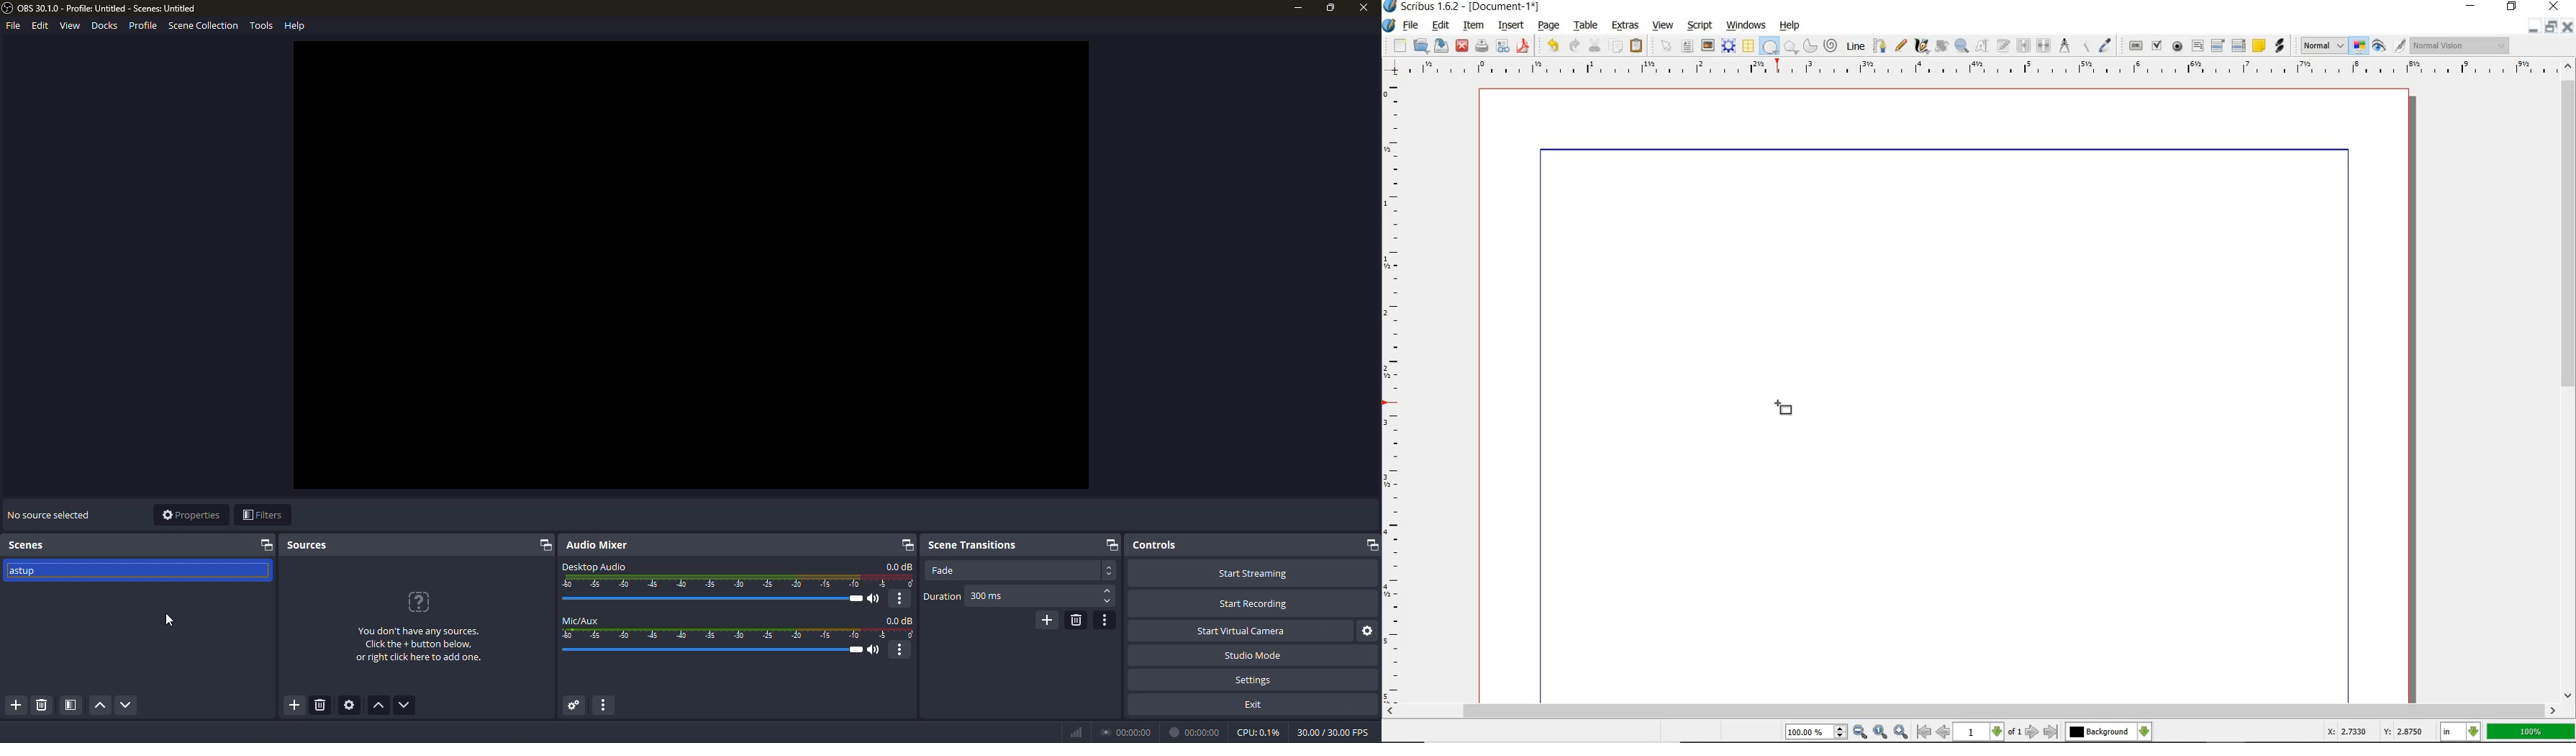 The height and width of the screenshot is (756, 2576). Describe the element at coordinates (1108, 591) in the screenshot. I see `select up` at that location.